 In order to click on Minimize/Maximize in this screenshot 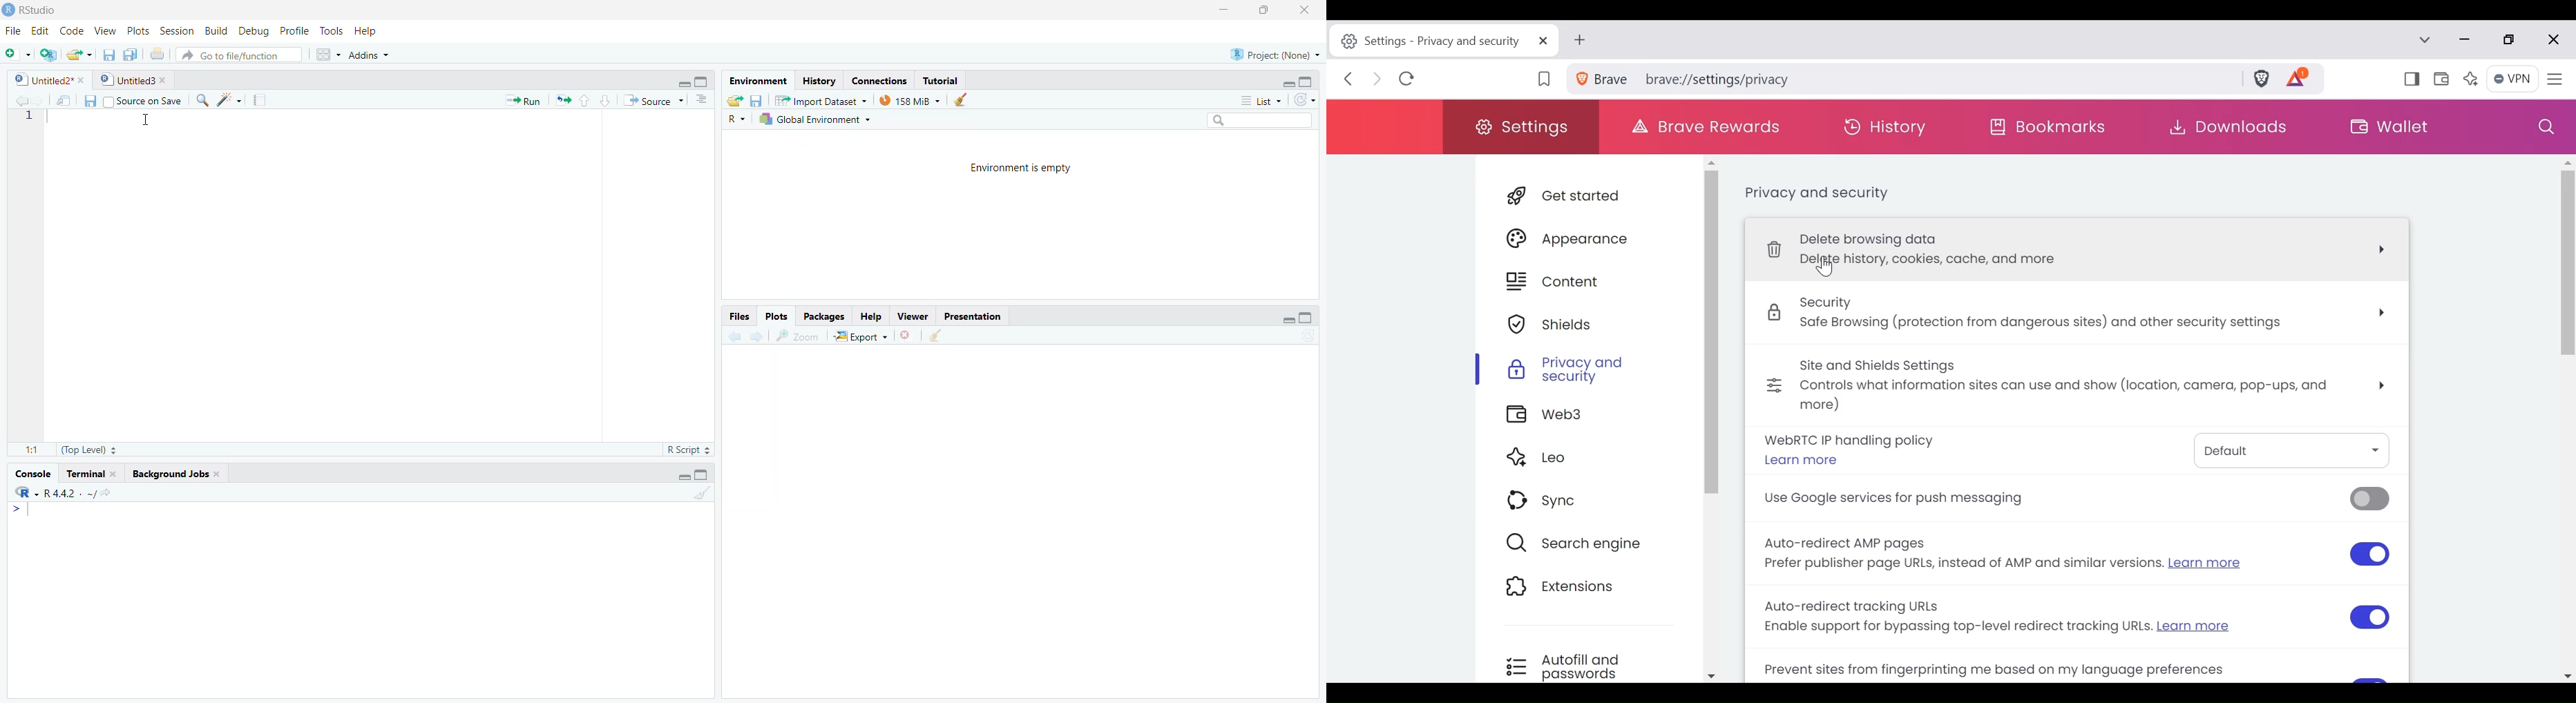, I will do `click(696, 79)`.